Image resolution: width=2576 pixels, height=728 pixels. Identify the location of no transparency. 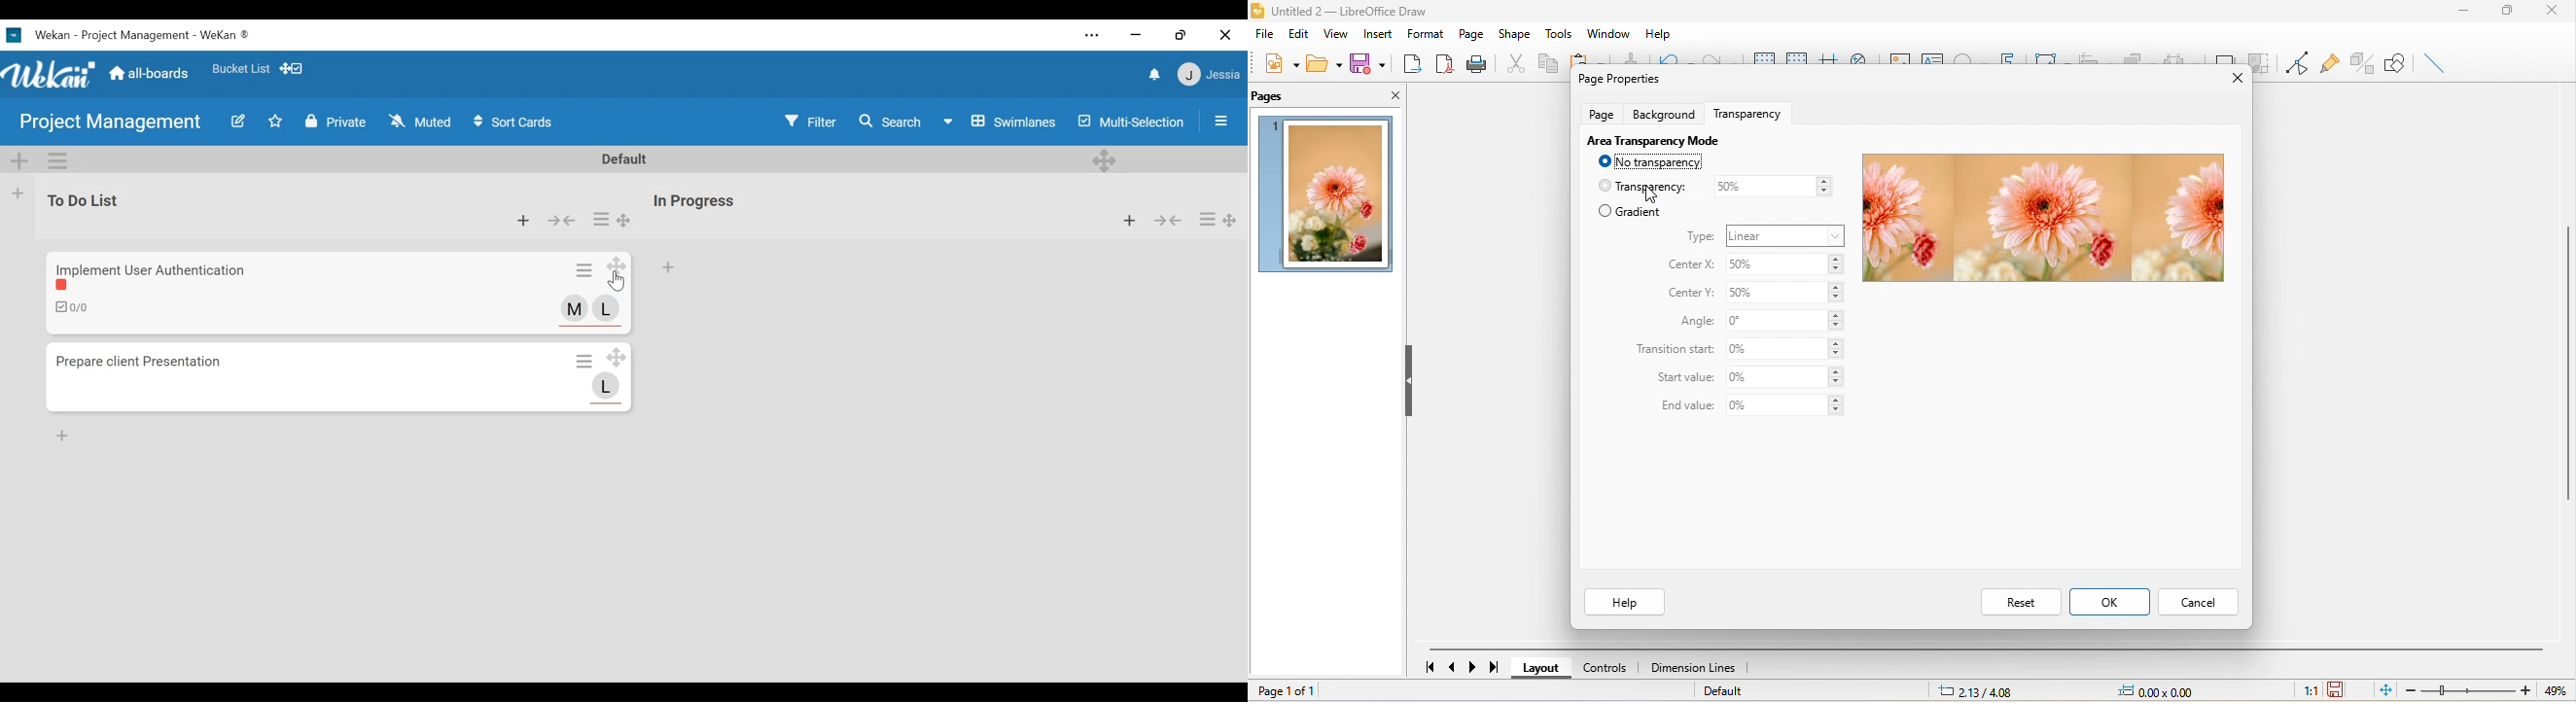
(1661, 162).